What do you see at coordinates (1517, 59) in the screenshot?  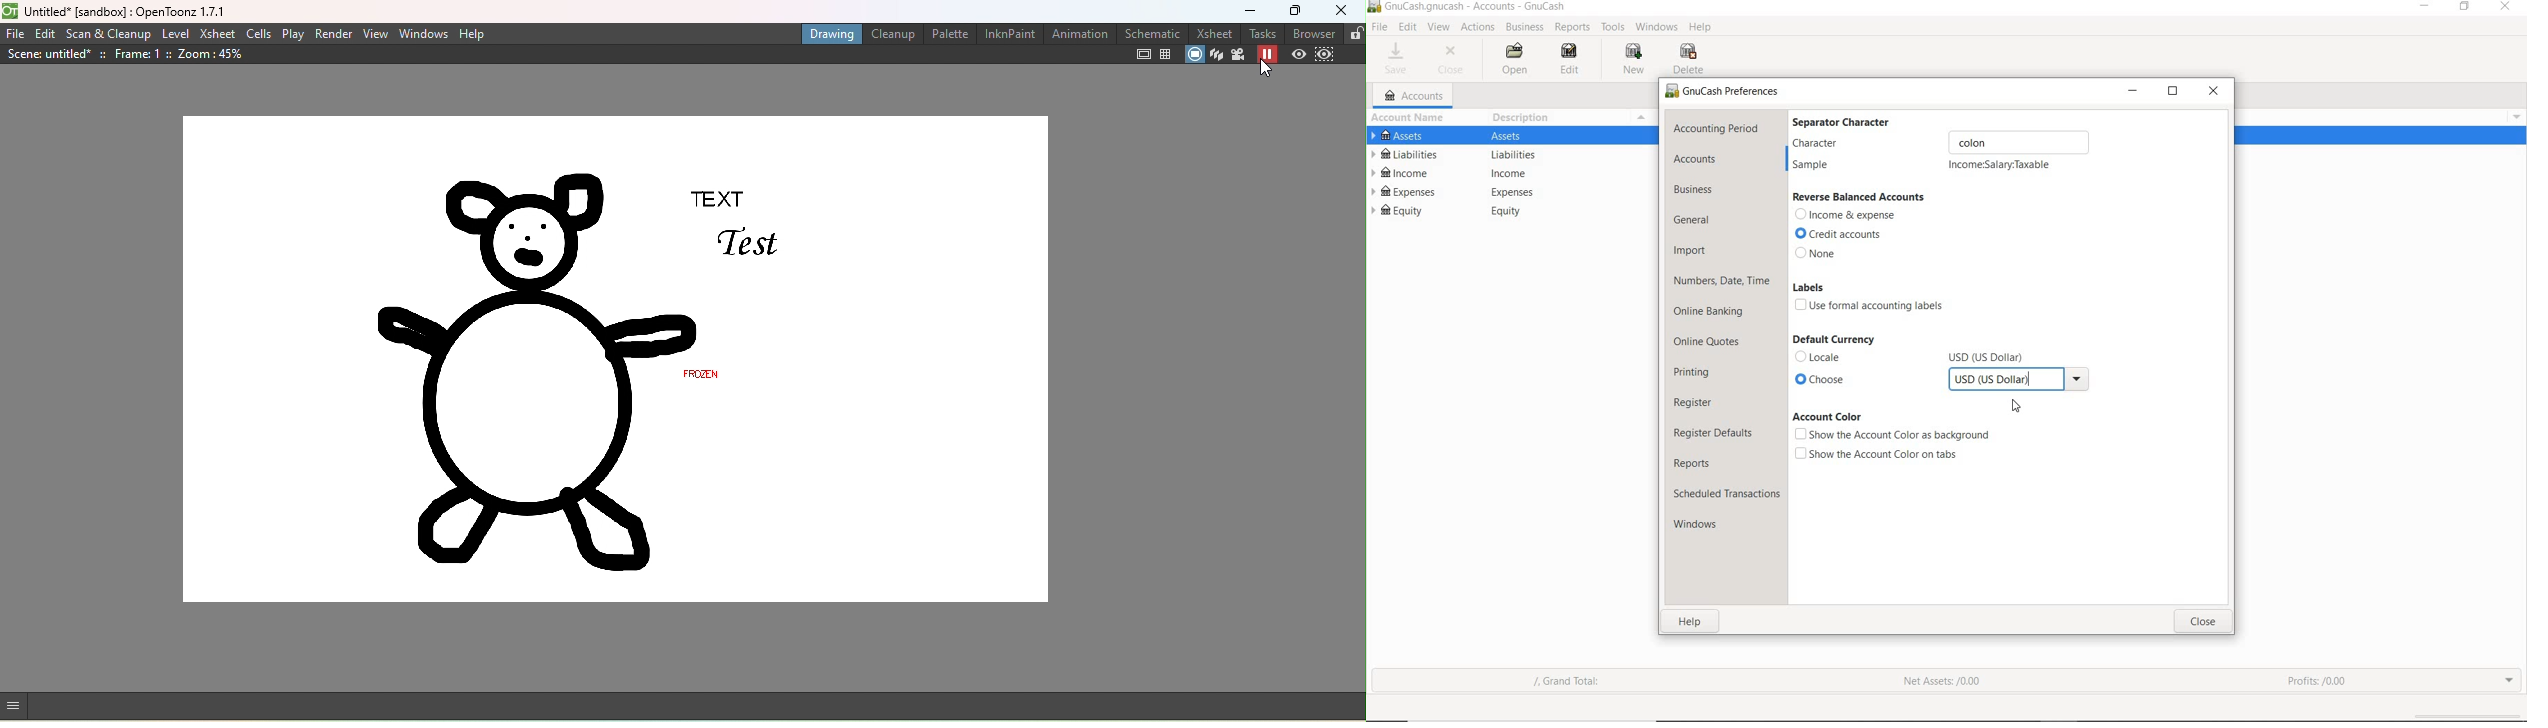 I see `OPEN` at bounding box center [1517, 59].